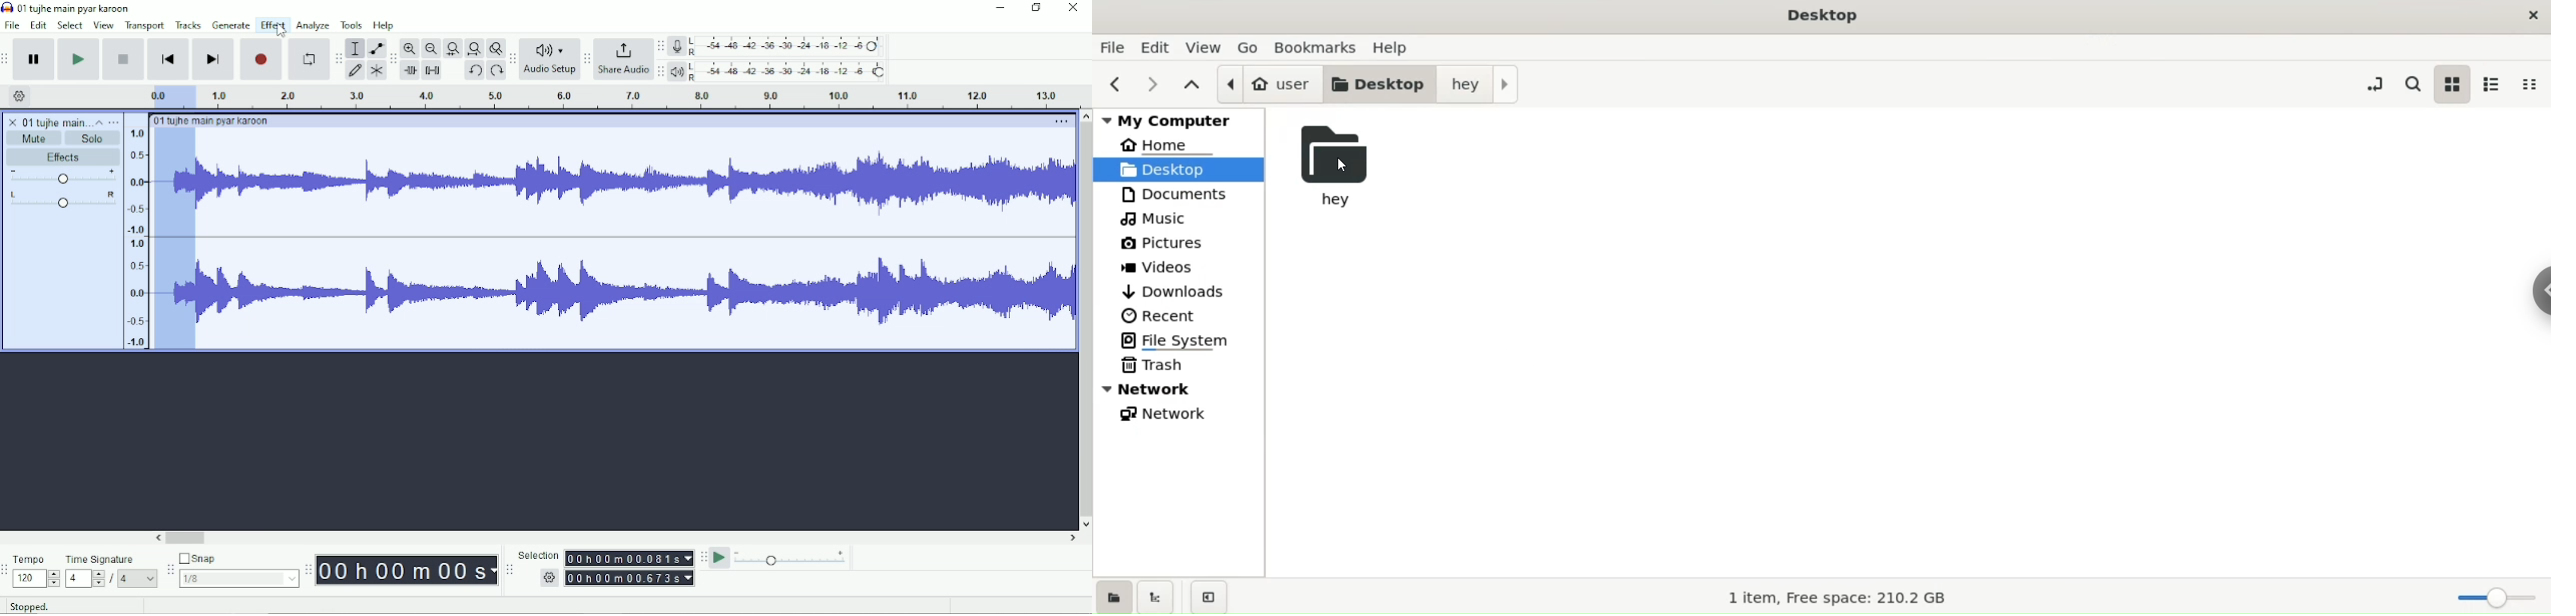 The width and height of the screenshot is (2576, 616). I want to click on Skip to start, so click(168, 60).